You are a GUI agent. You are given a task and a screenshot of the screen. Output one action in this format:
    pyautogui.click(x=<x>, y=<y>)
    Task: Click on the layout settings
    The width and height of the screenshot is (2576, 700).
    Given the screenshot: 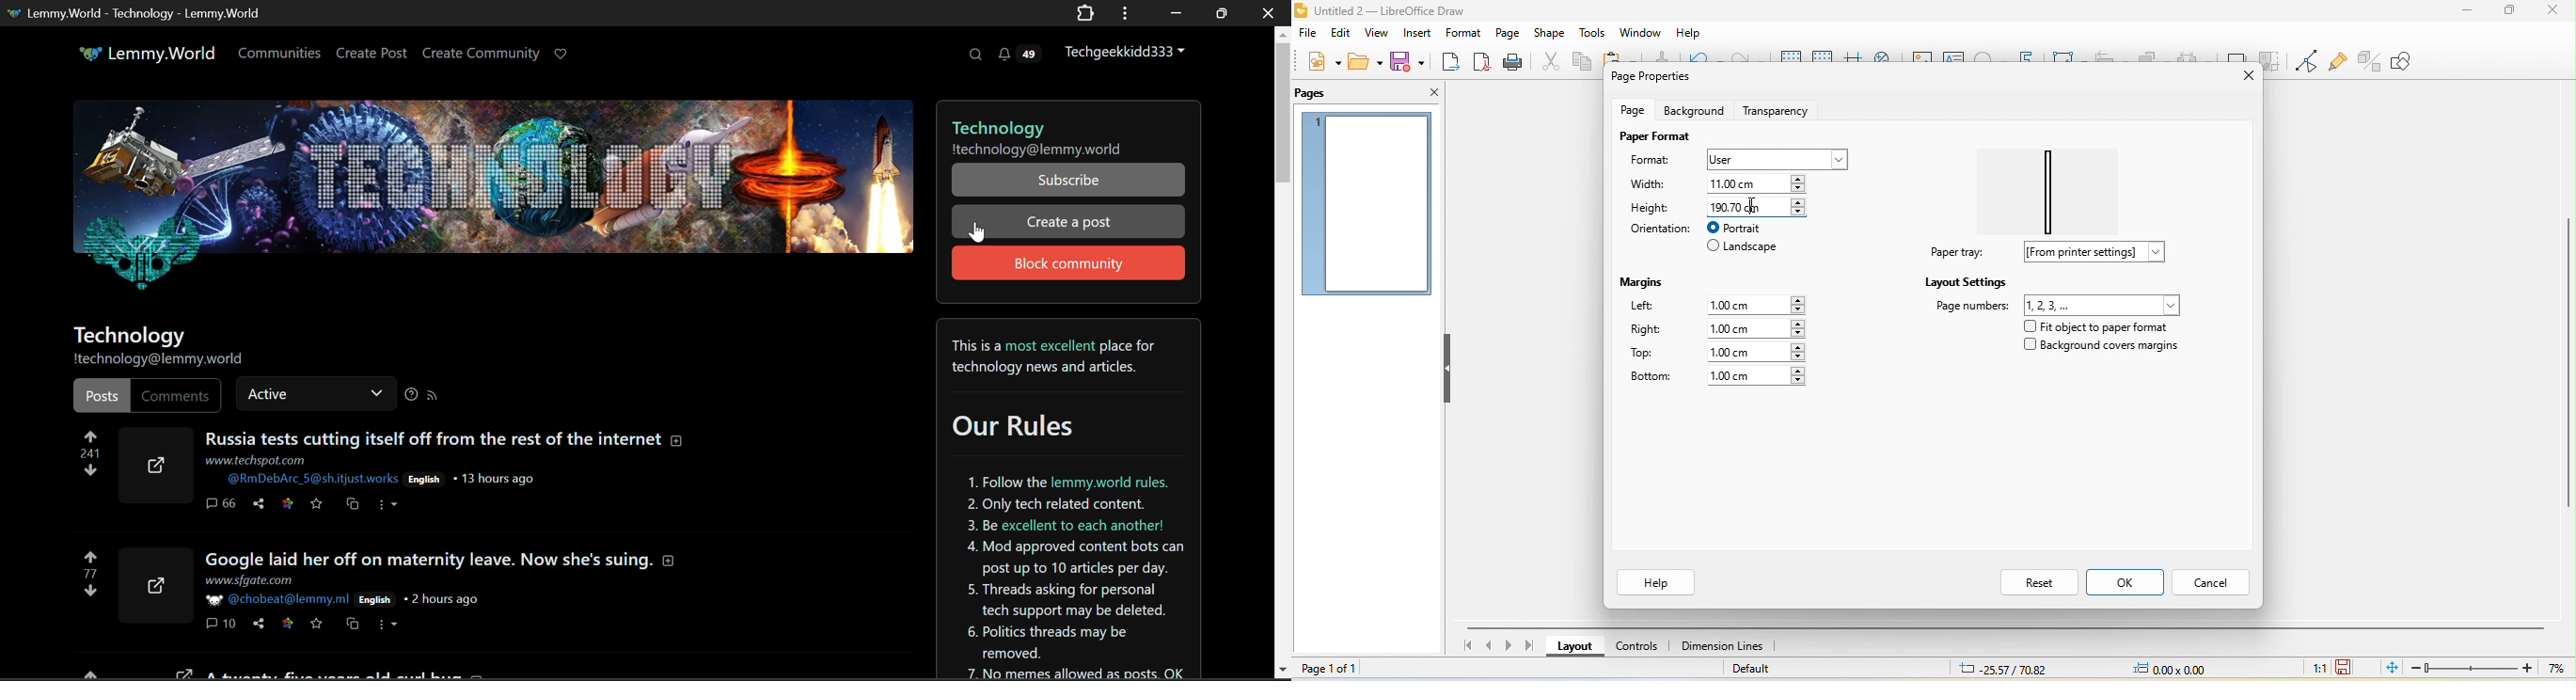 What is the action you would take?
    pyautogui.click(x=1967, y=281)
    